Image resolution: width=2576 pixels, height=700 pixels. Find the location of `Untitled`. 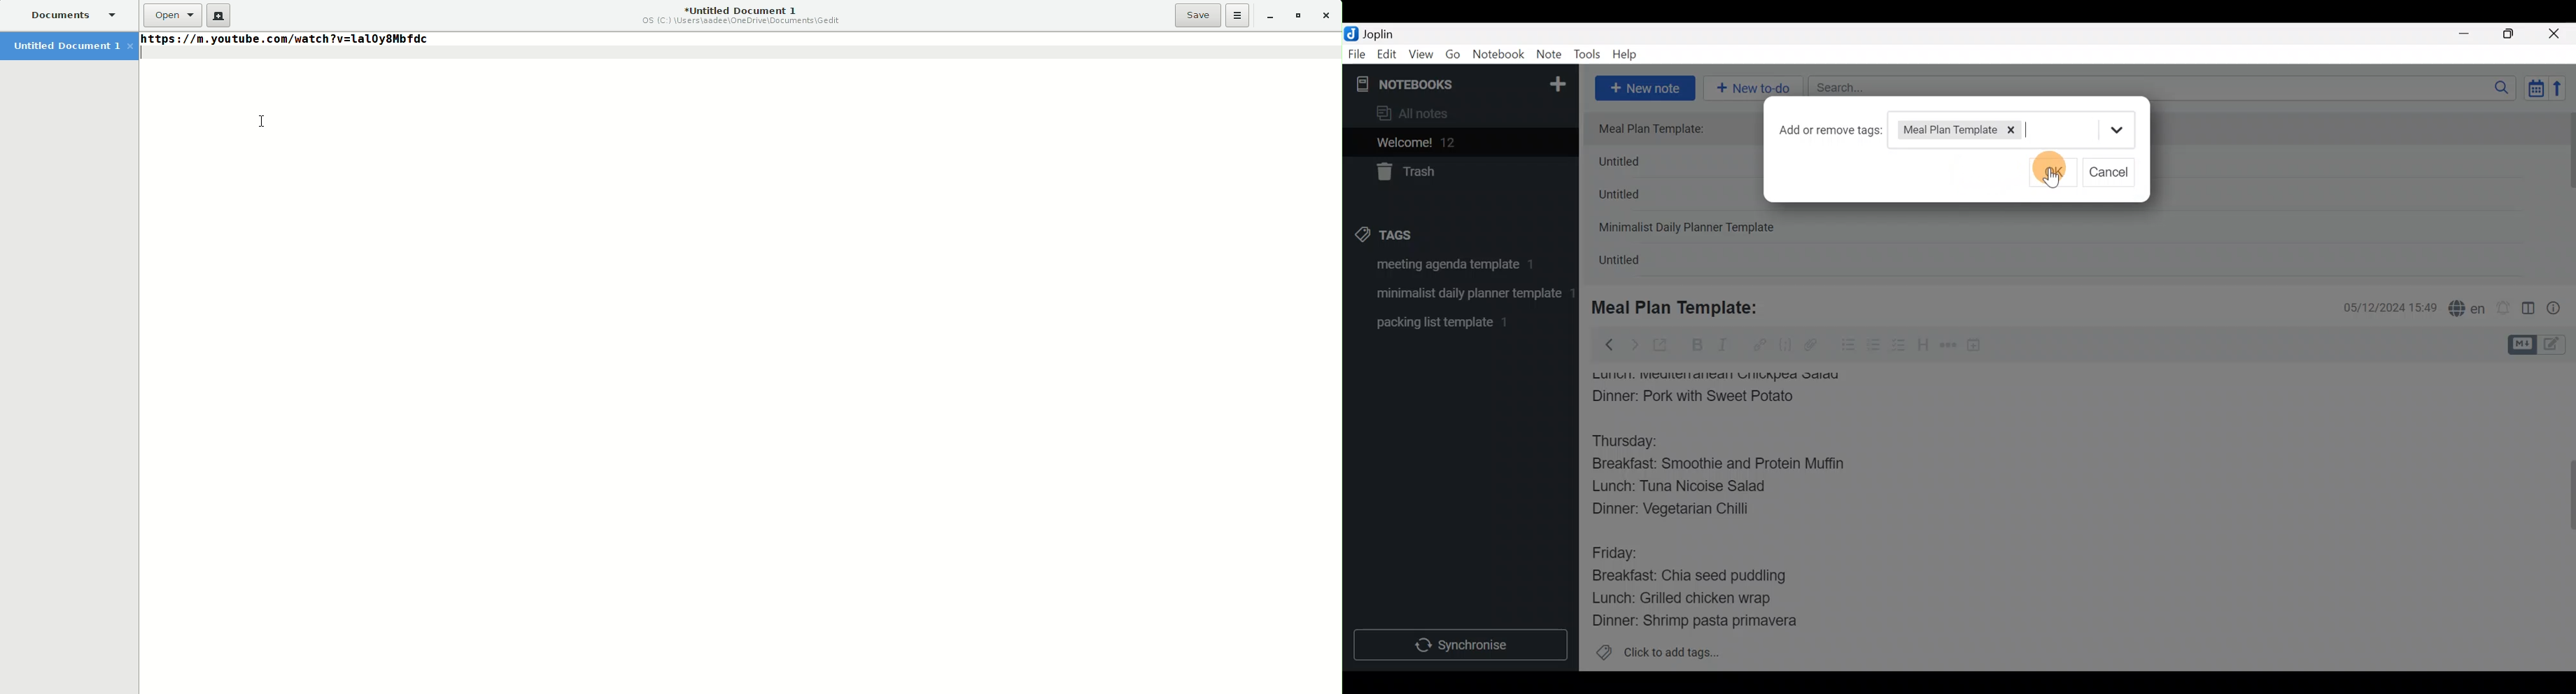

Untitled is located at coordinates (1634, 263).